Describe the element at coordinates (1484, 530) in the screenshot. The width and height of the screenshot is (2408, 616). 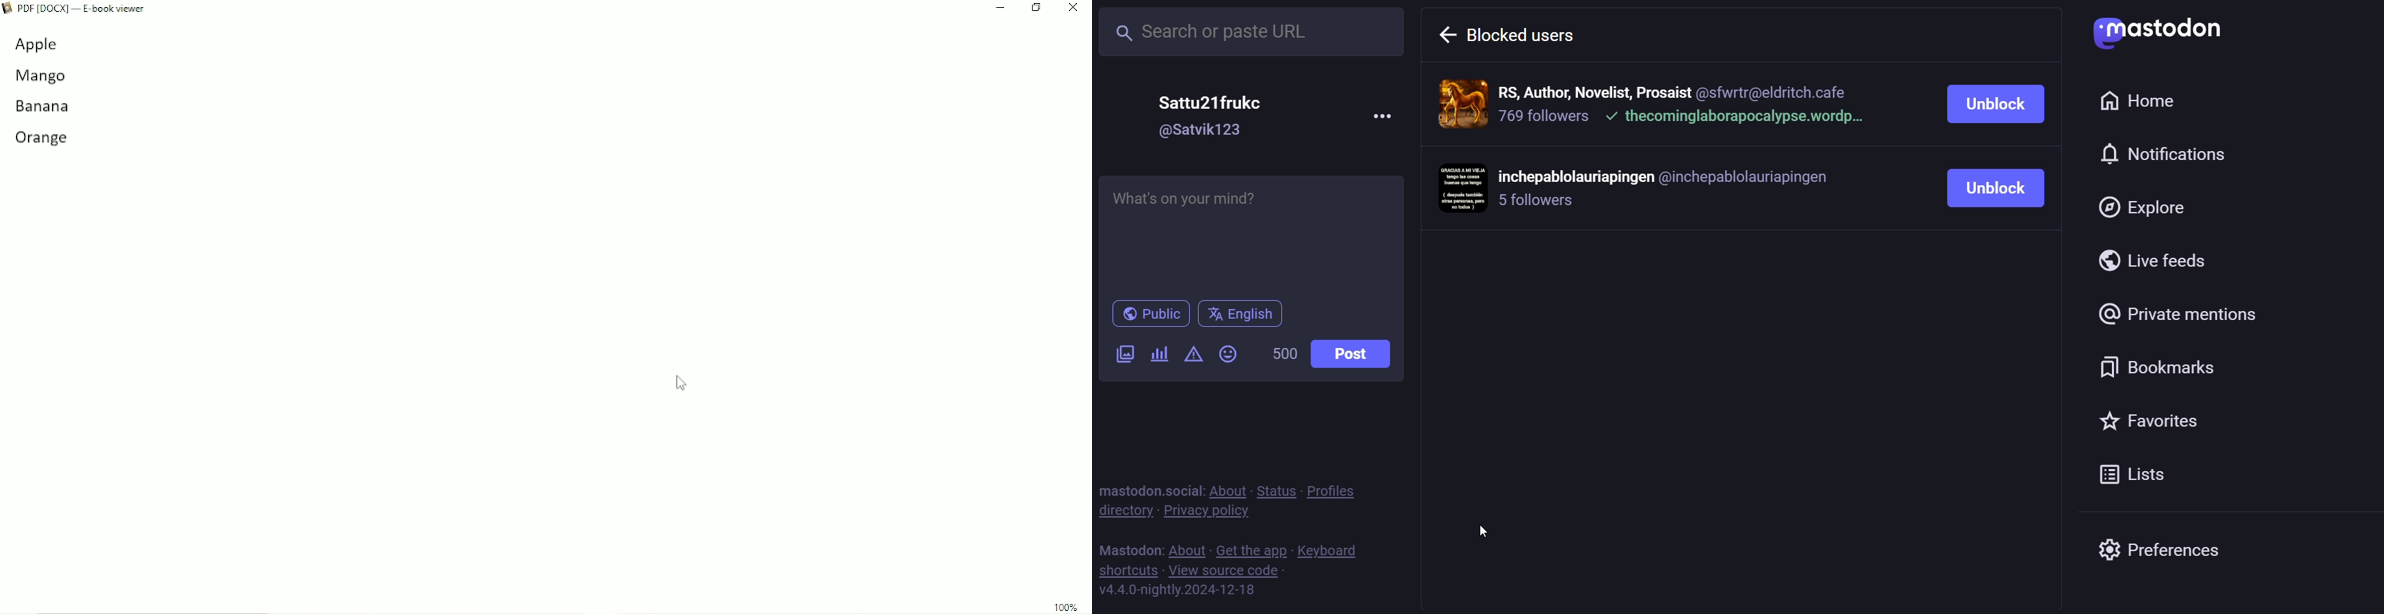
I see `cursor` at that location.